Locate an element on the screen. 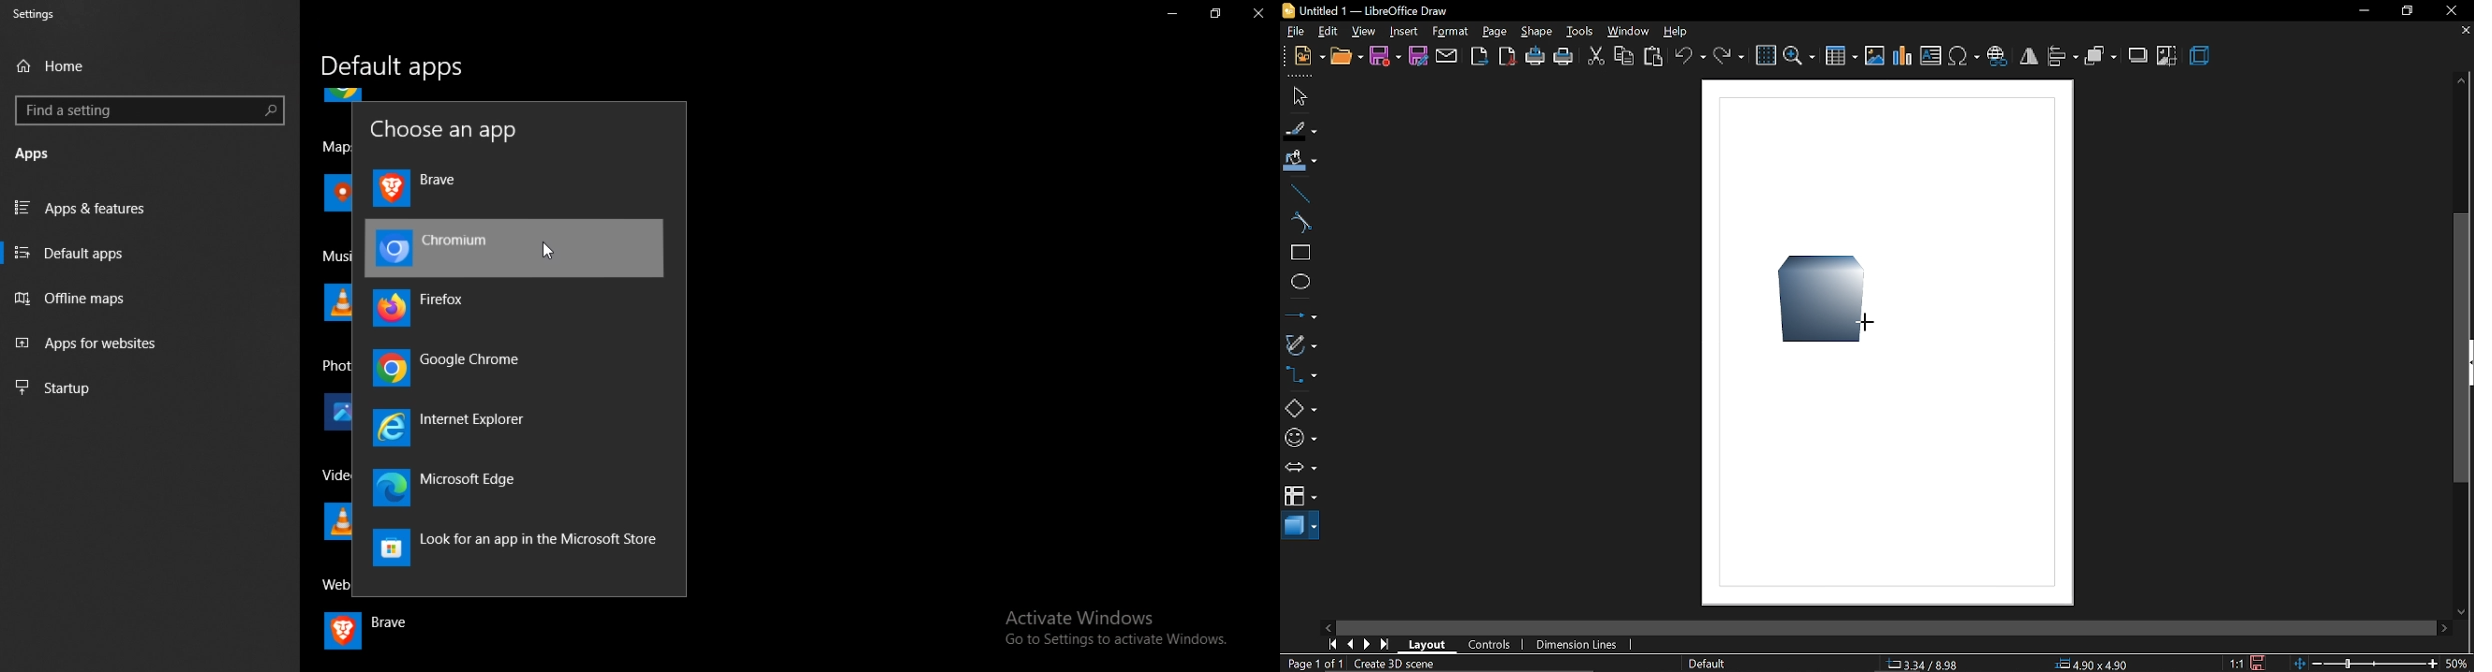 This screenshot has width=2492, height=672. firefox is located at coordinates (430, 310).